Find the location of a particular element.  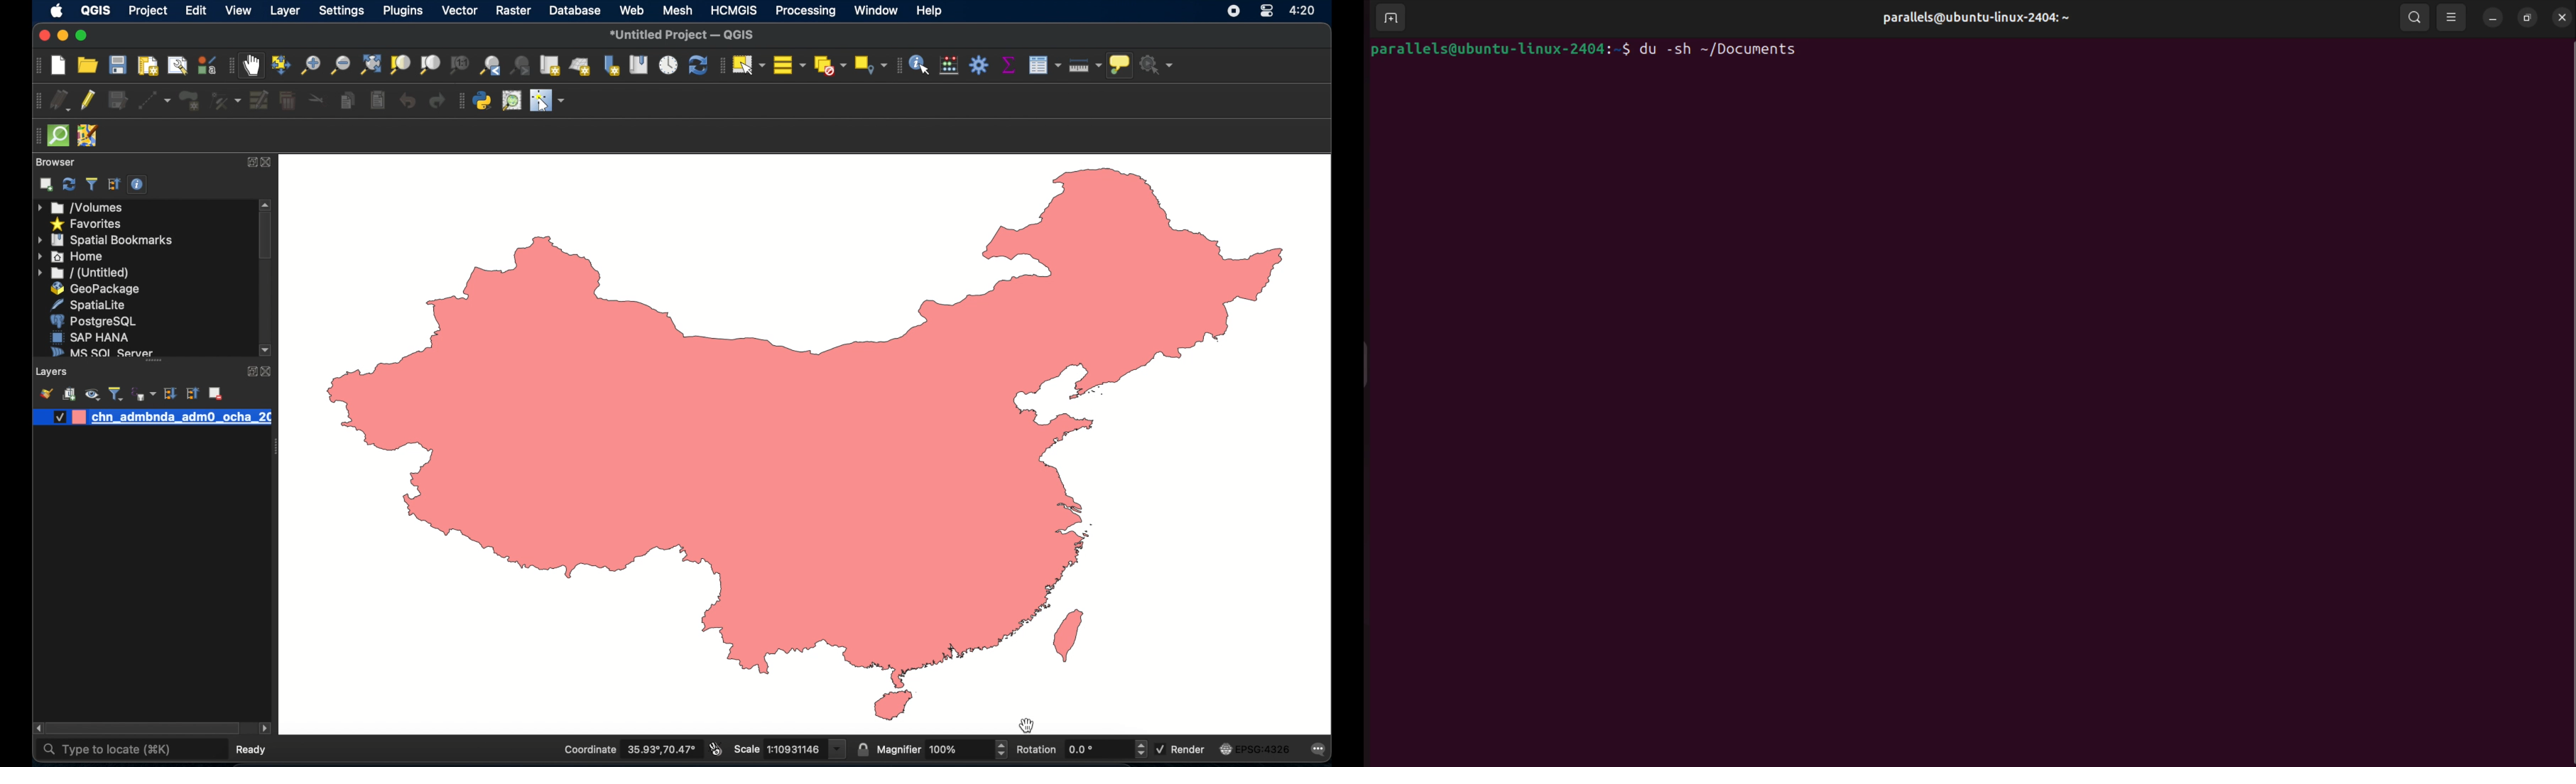

parallels@ubuntu-linux-2404: ~ is located at coordinates (1982, 21).